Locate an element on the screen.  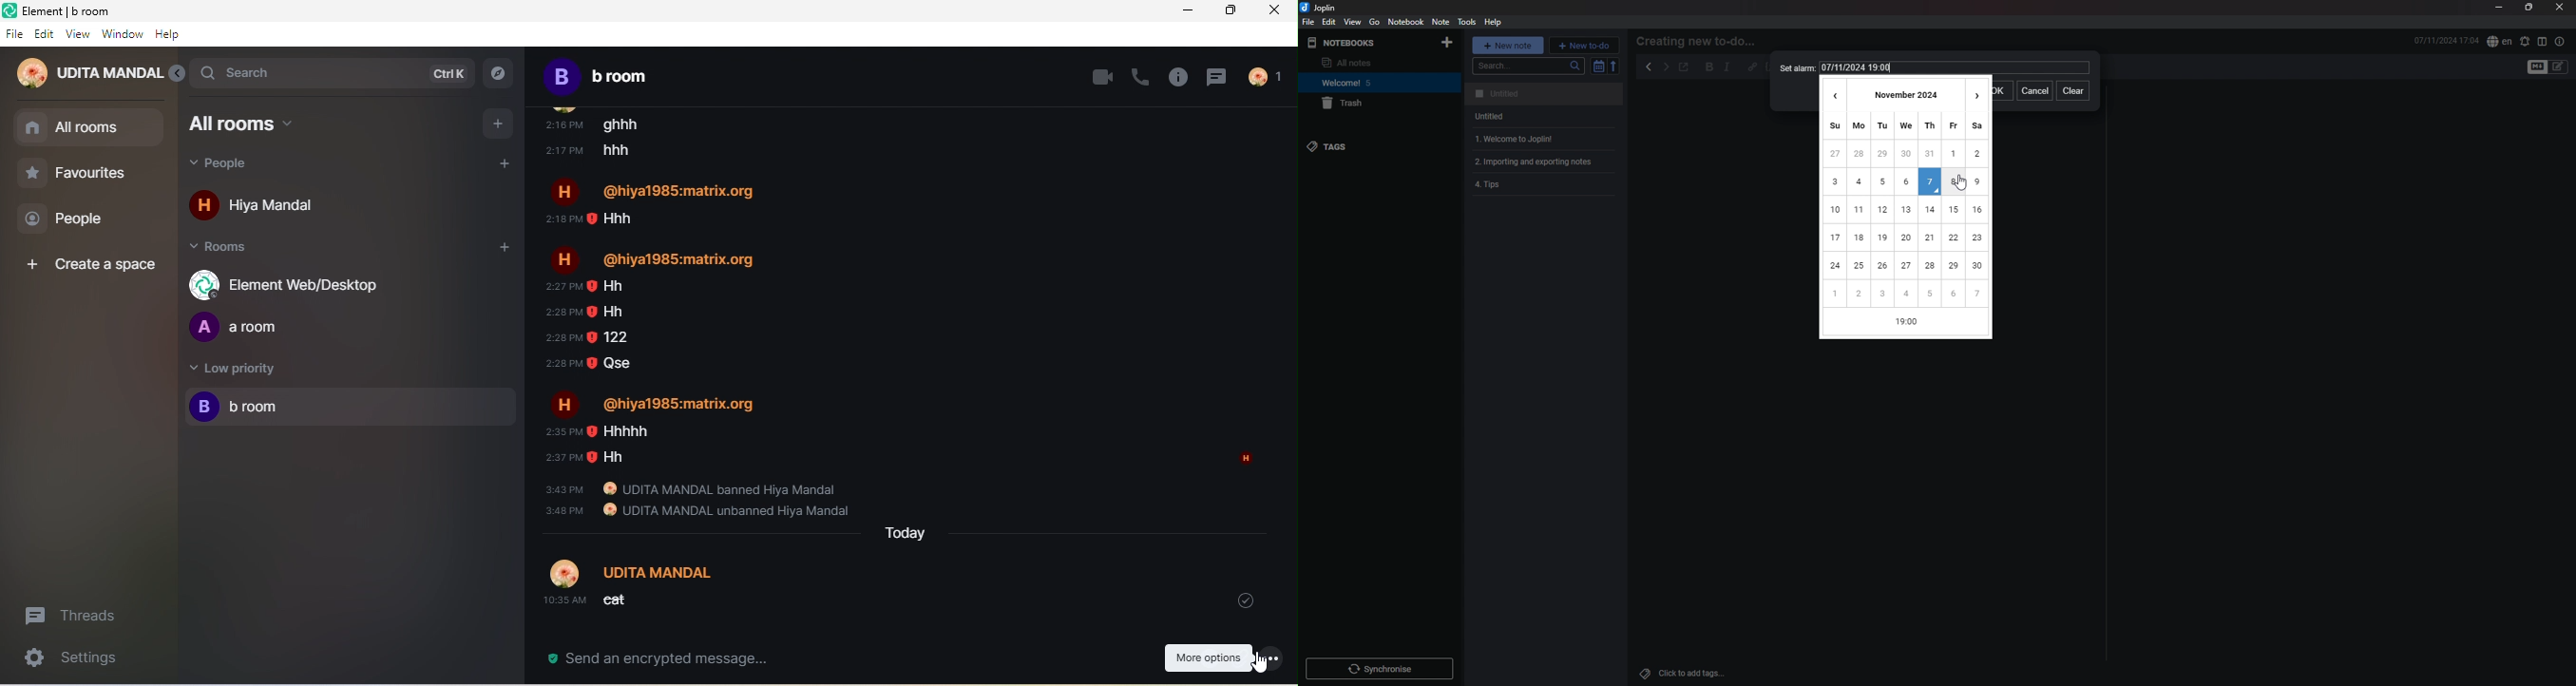
tools is located at coordinates (1466, 22).